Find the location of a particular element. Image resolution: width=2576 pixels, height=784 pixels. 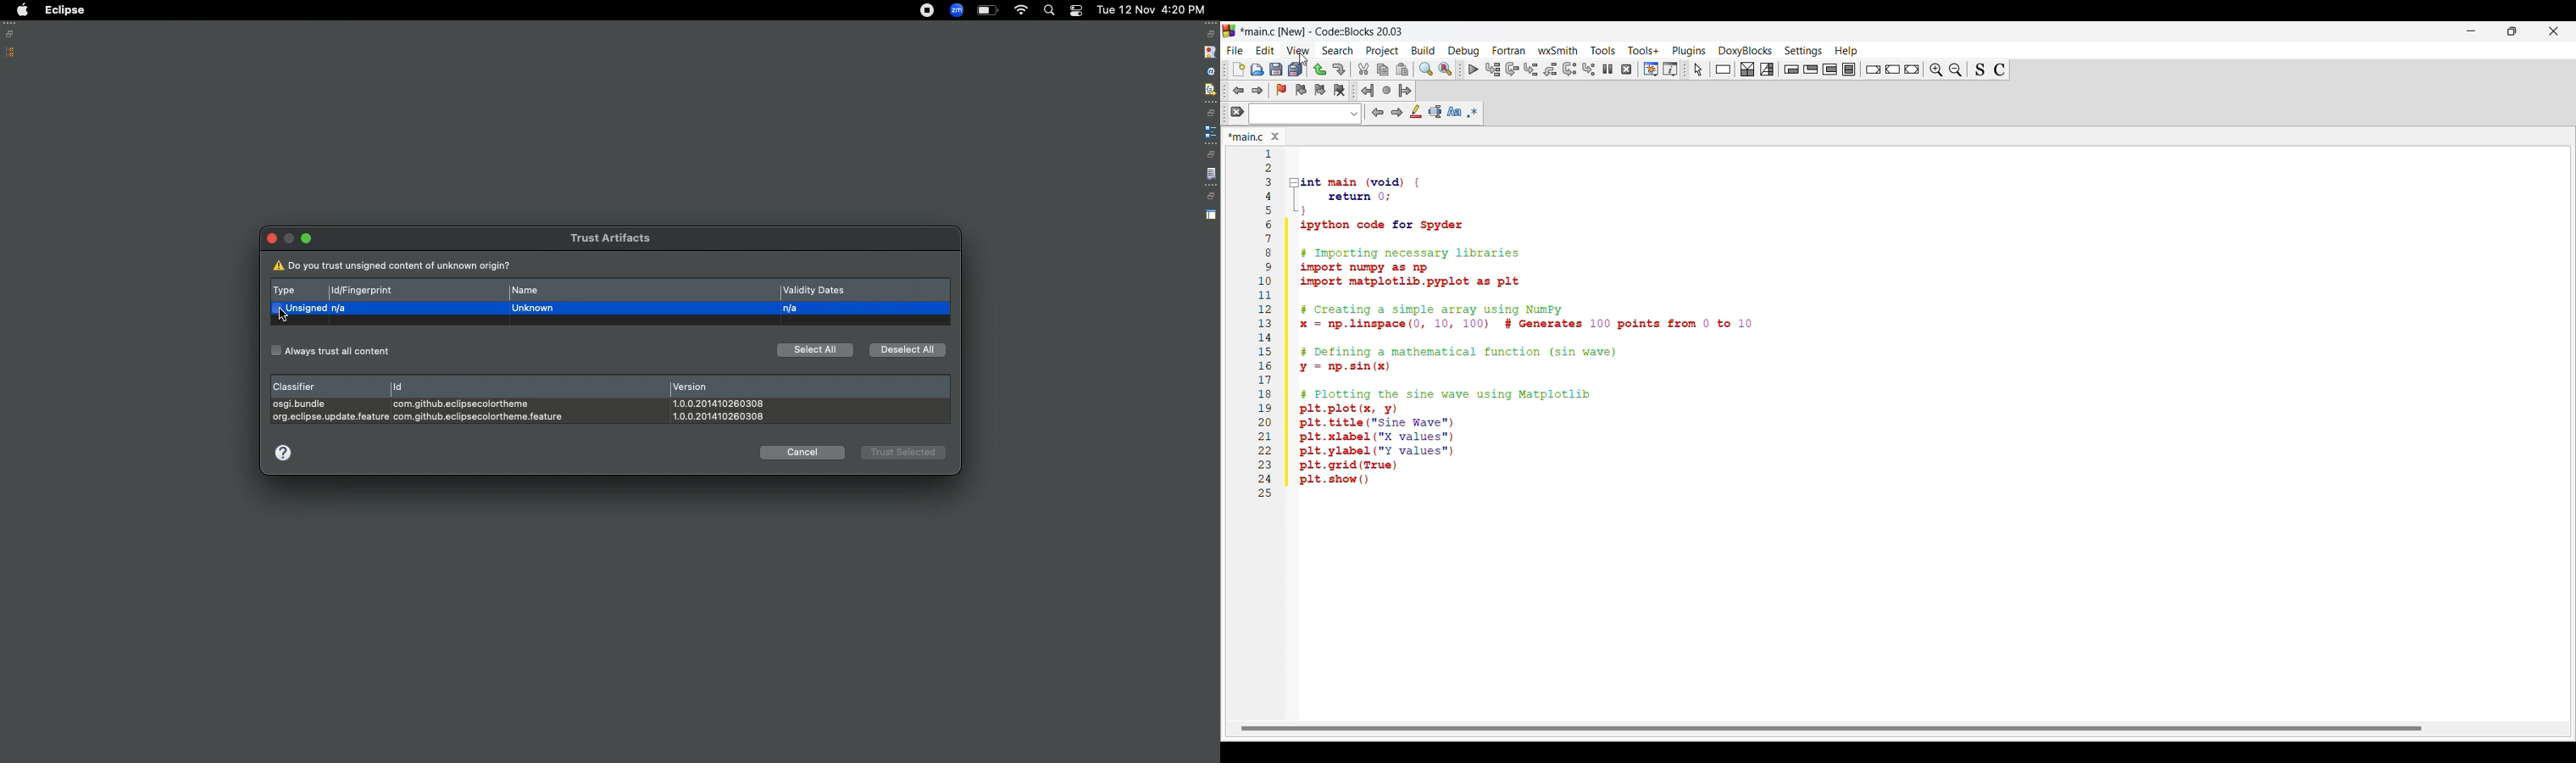

Break debugger is located at coordinates (1608, 69).